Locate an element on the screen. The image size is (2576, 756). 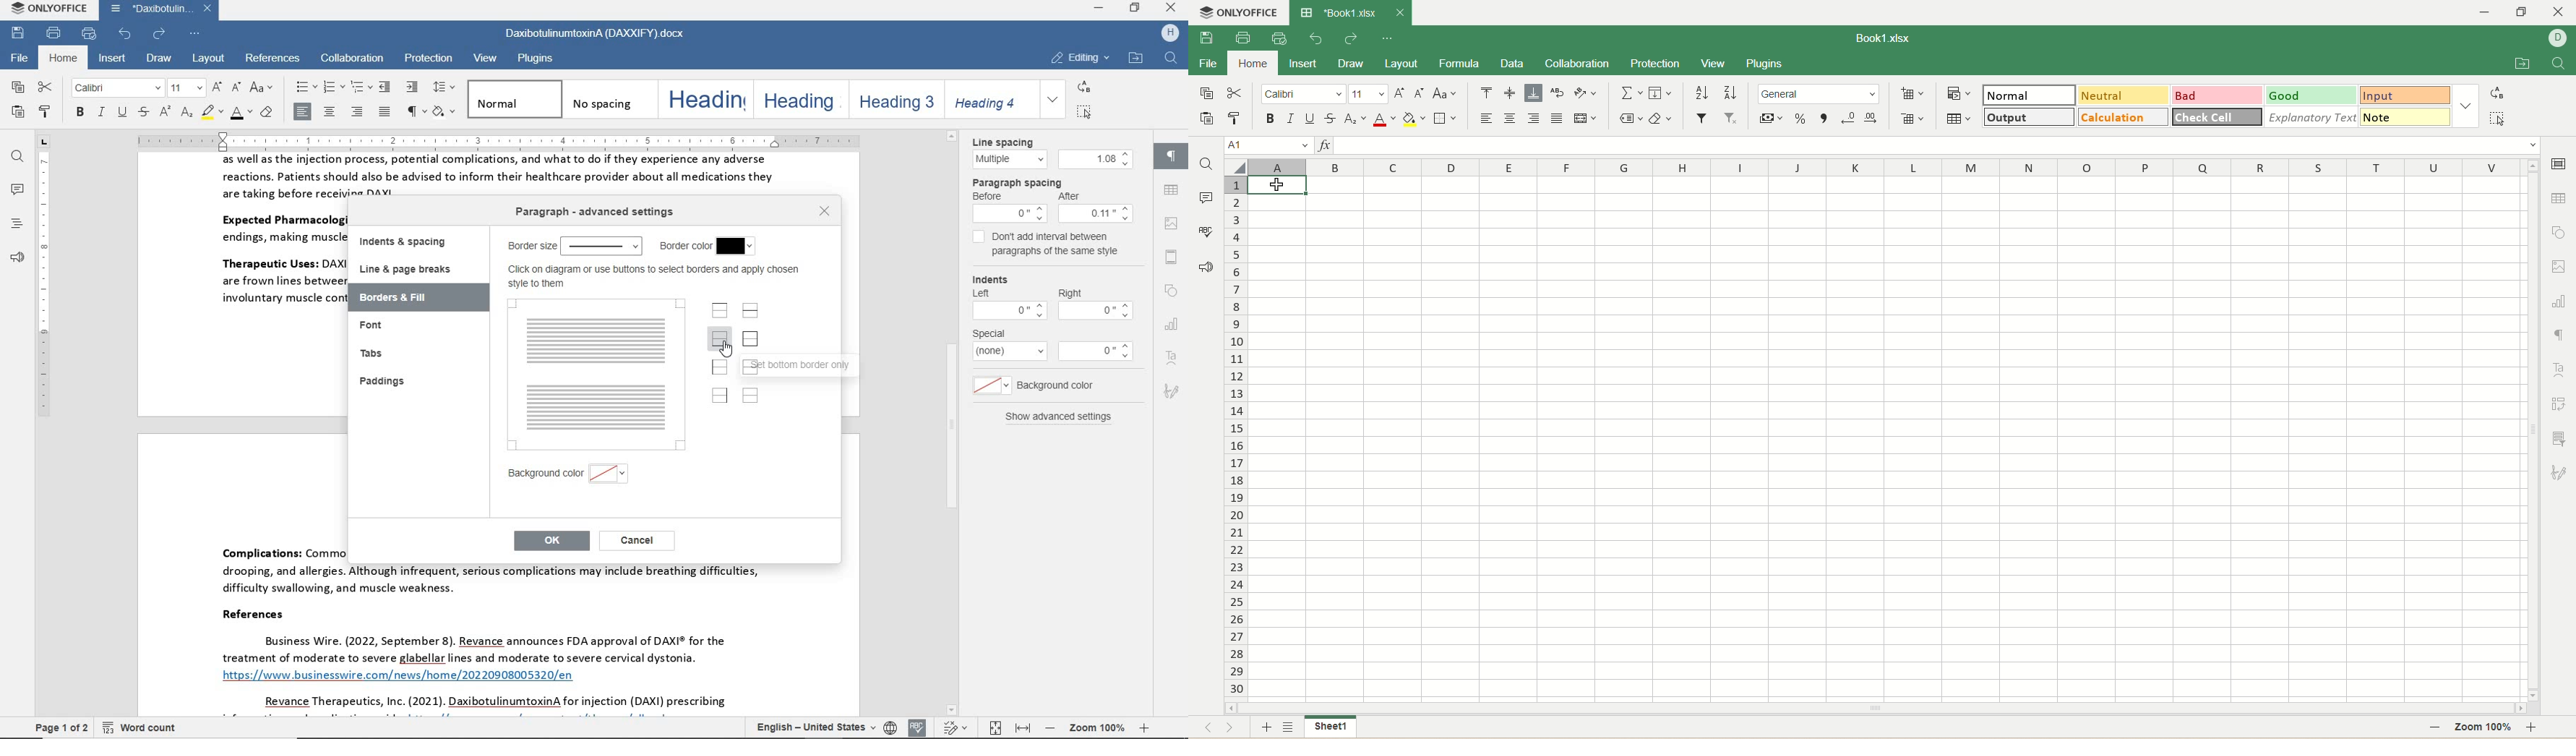
cursor is located at coordinates (1276, 188).